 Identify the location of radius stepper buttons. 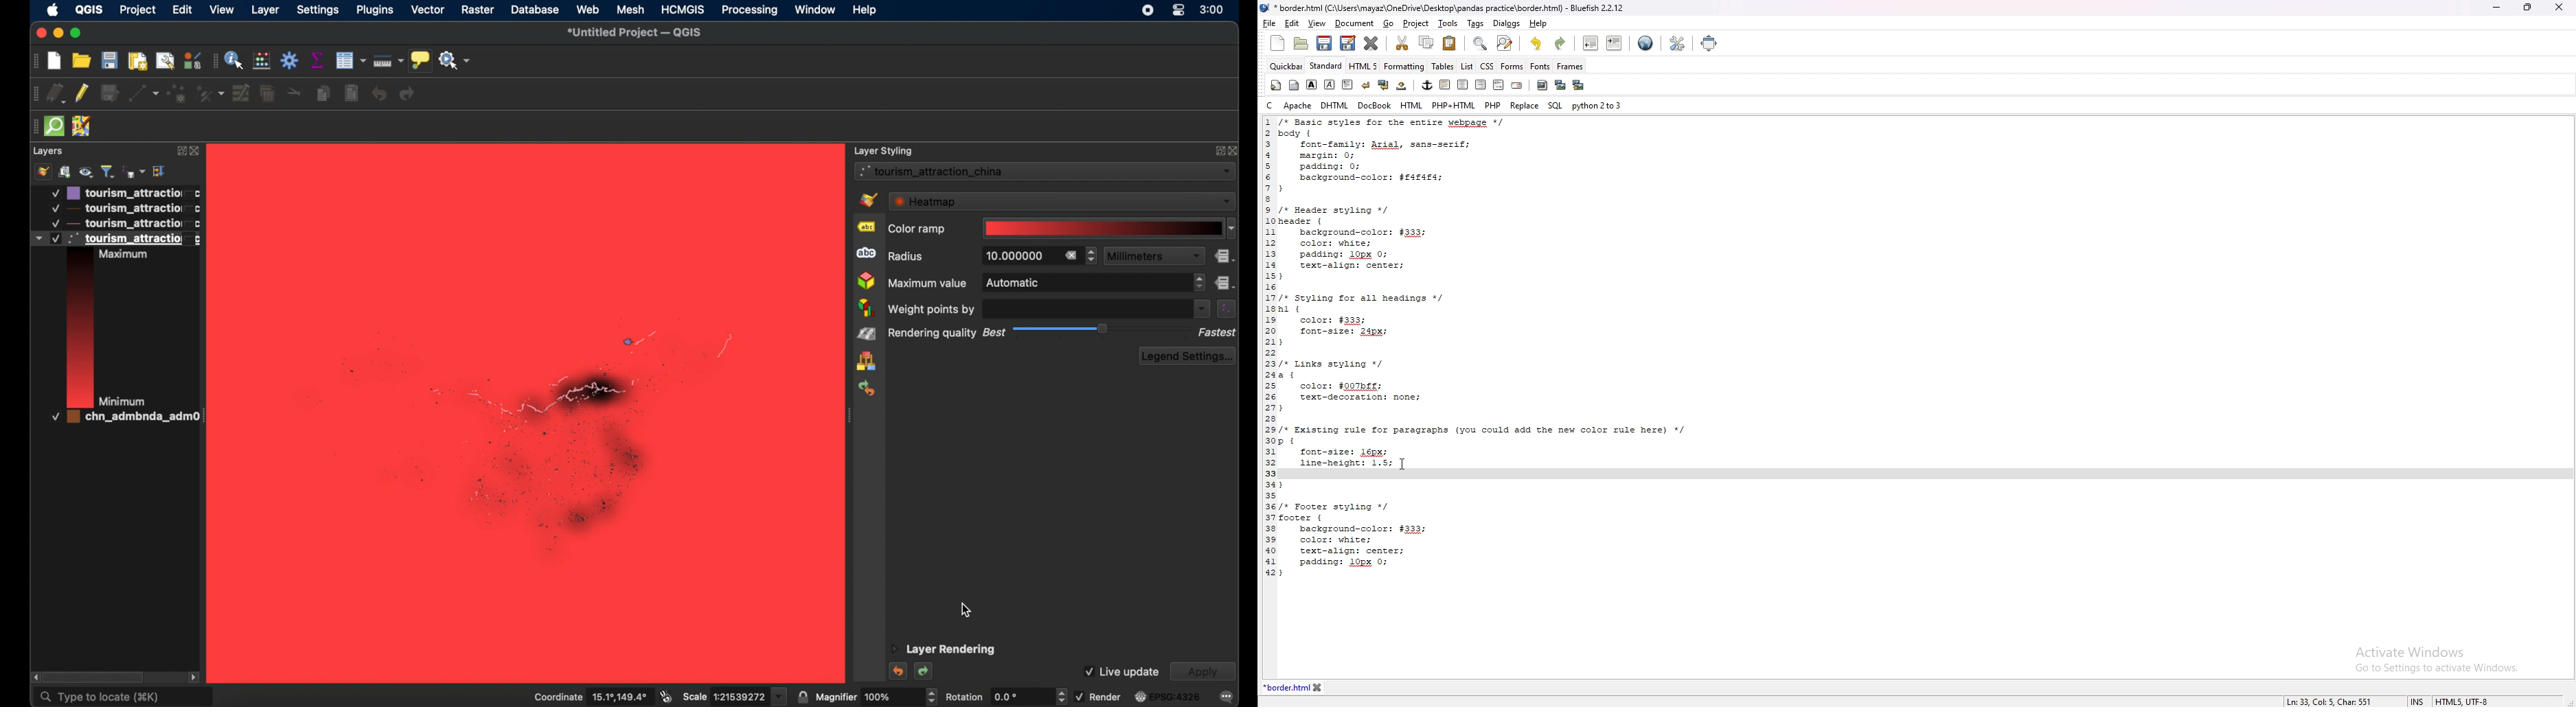
(1034, 256).